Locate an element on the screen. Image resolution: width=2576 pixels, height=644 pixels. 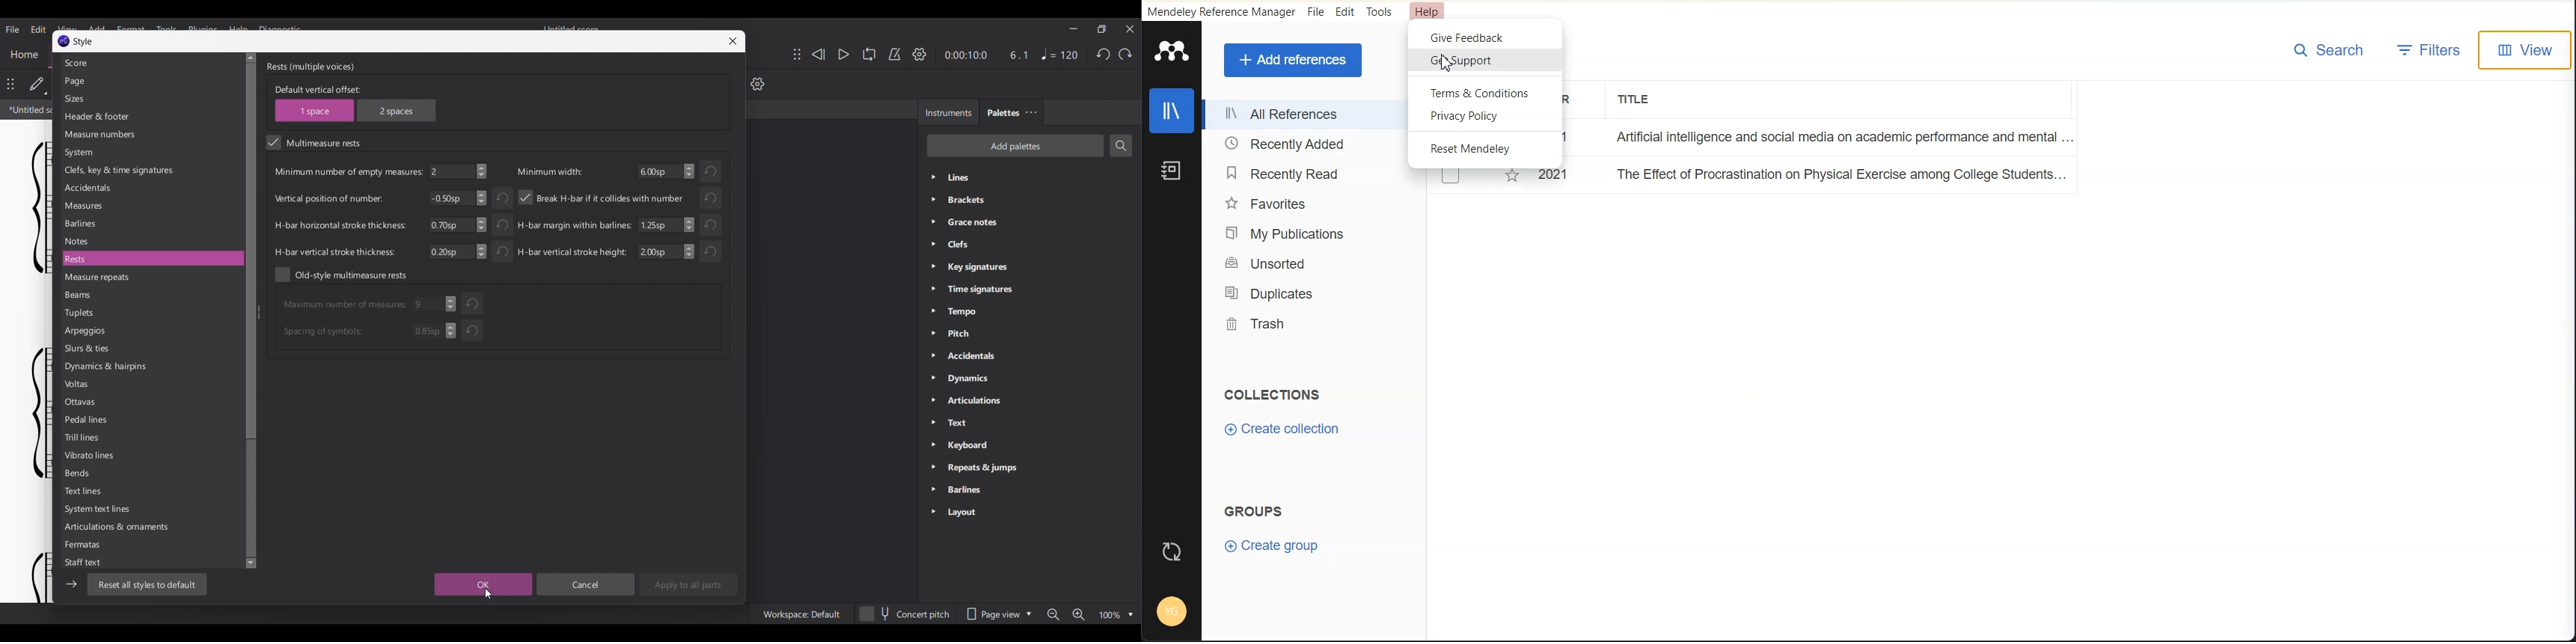
Artificial intelligence and social media on academic performance and mental ... is located at coordinates (1849, 139).